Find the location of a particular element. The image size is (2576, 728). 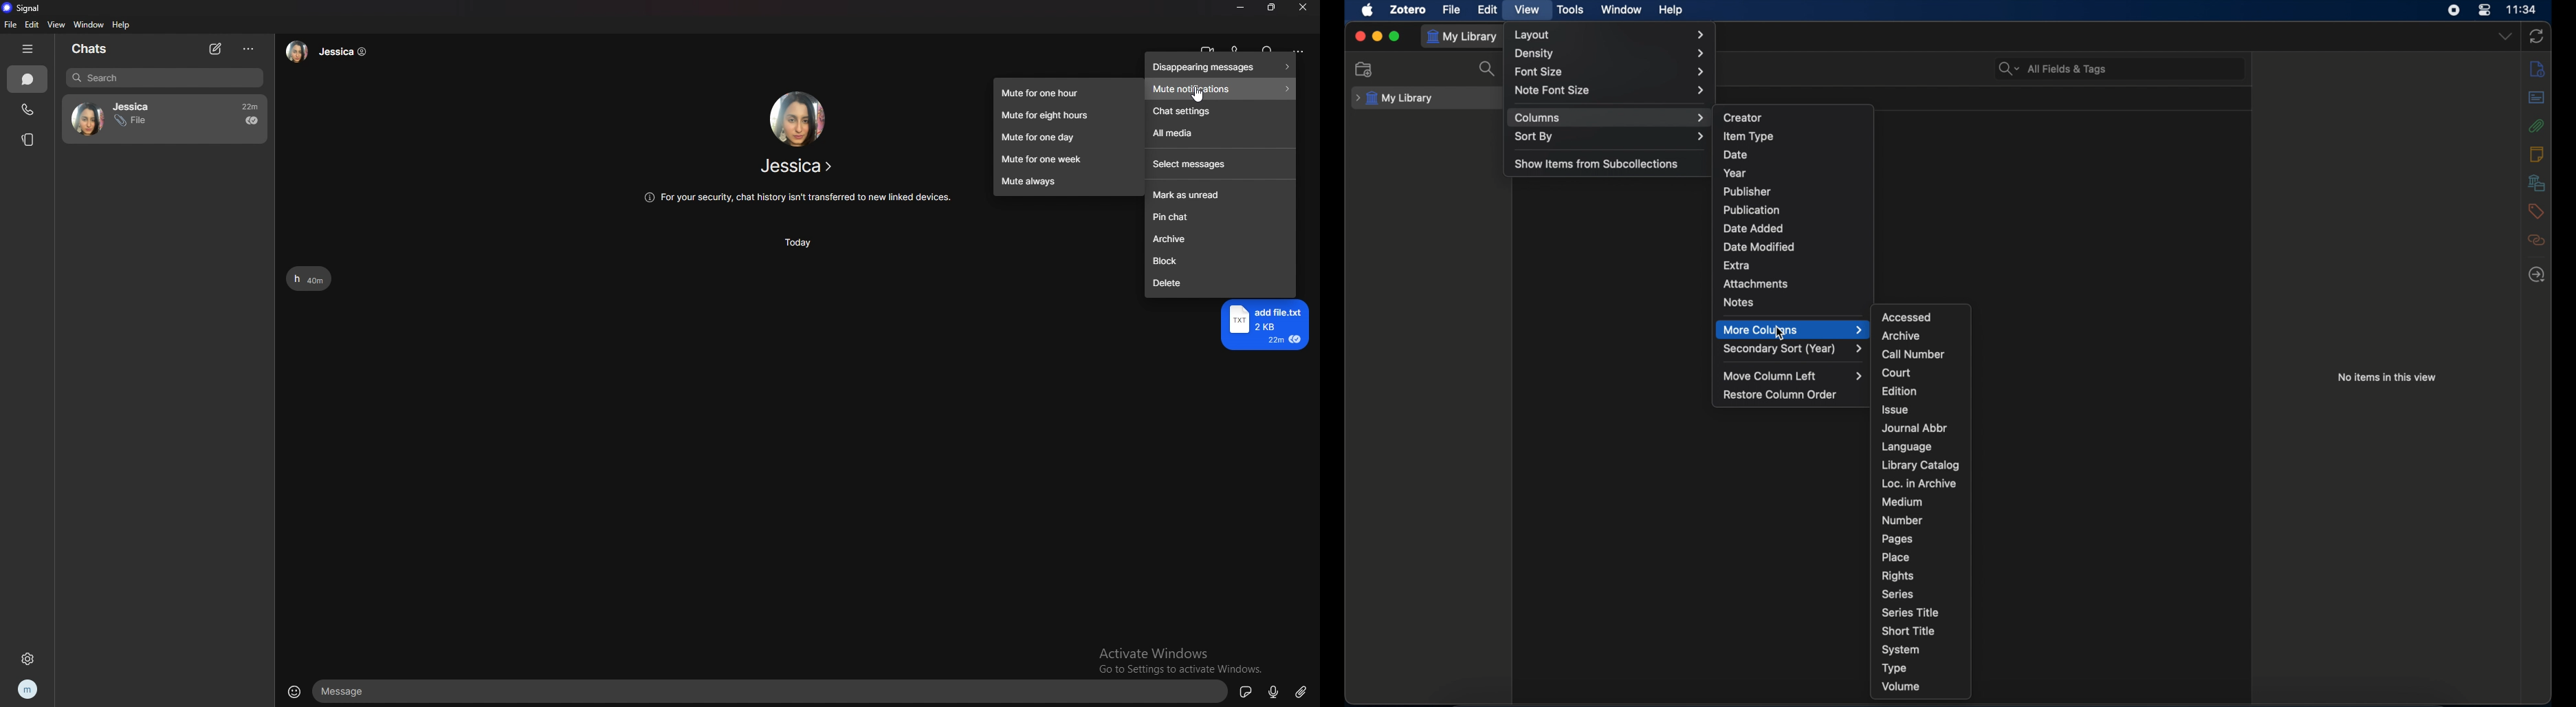

info is located at coordinates (2538, 69).